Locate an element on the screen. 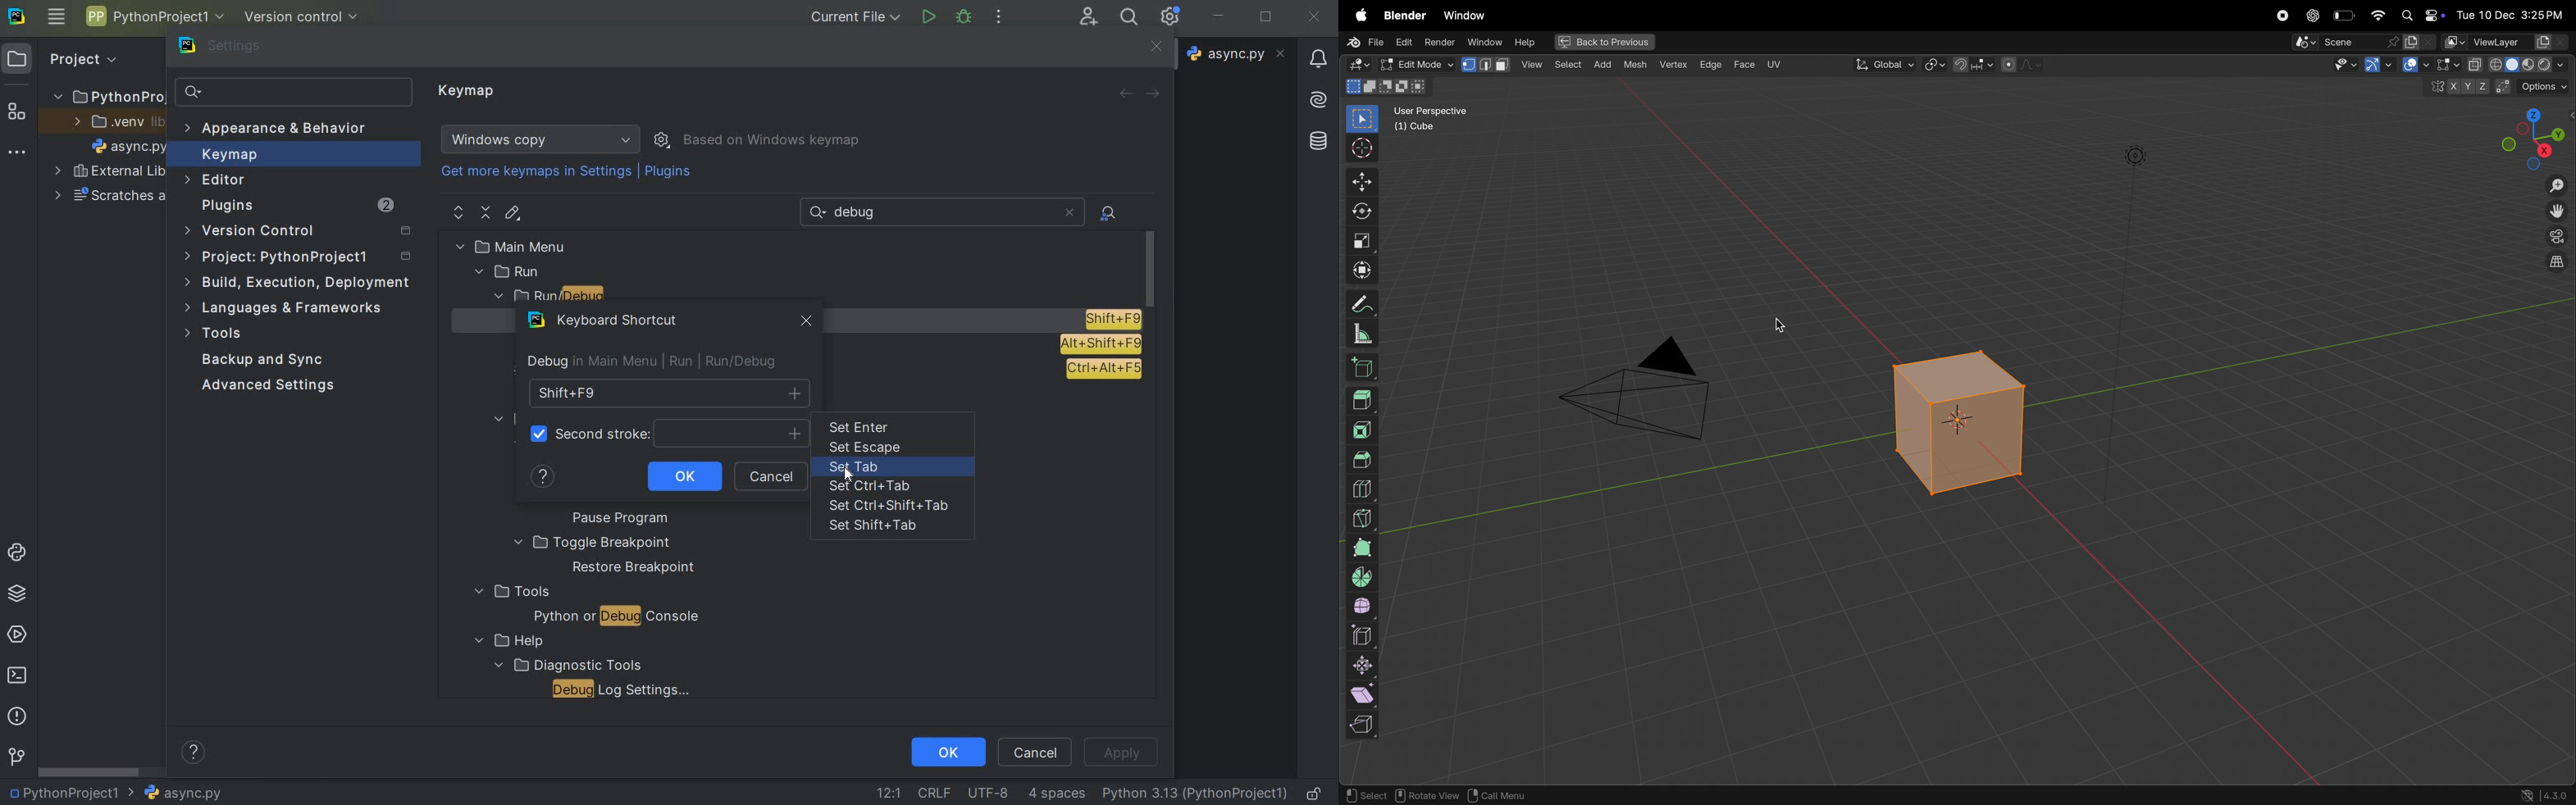  reep region is located at coordinates (1359, 725).